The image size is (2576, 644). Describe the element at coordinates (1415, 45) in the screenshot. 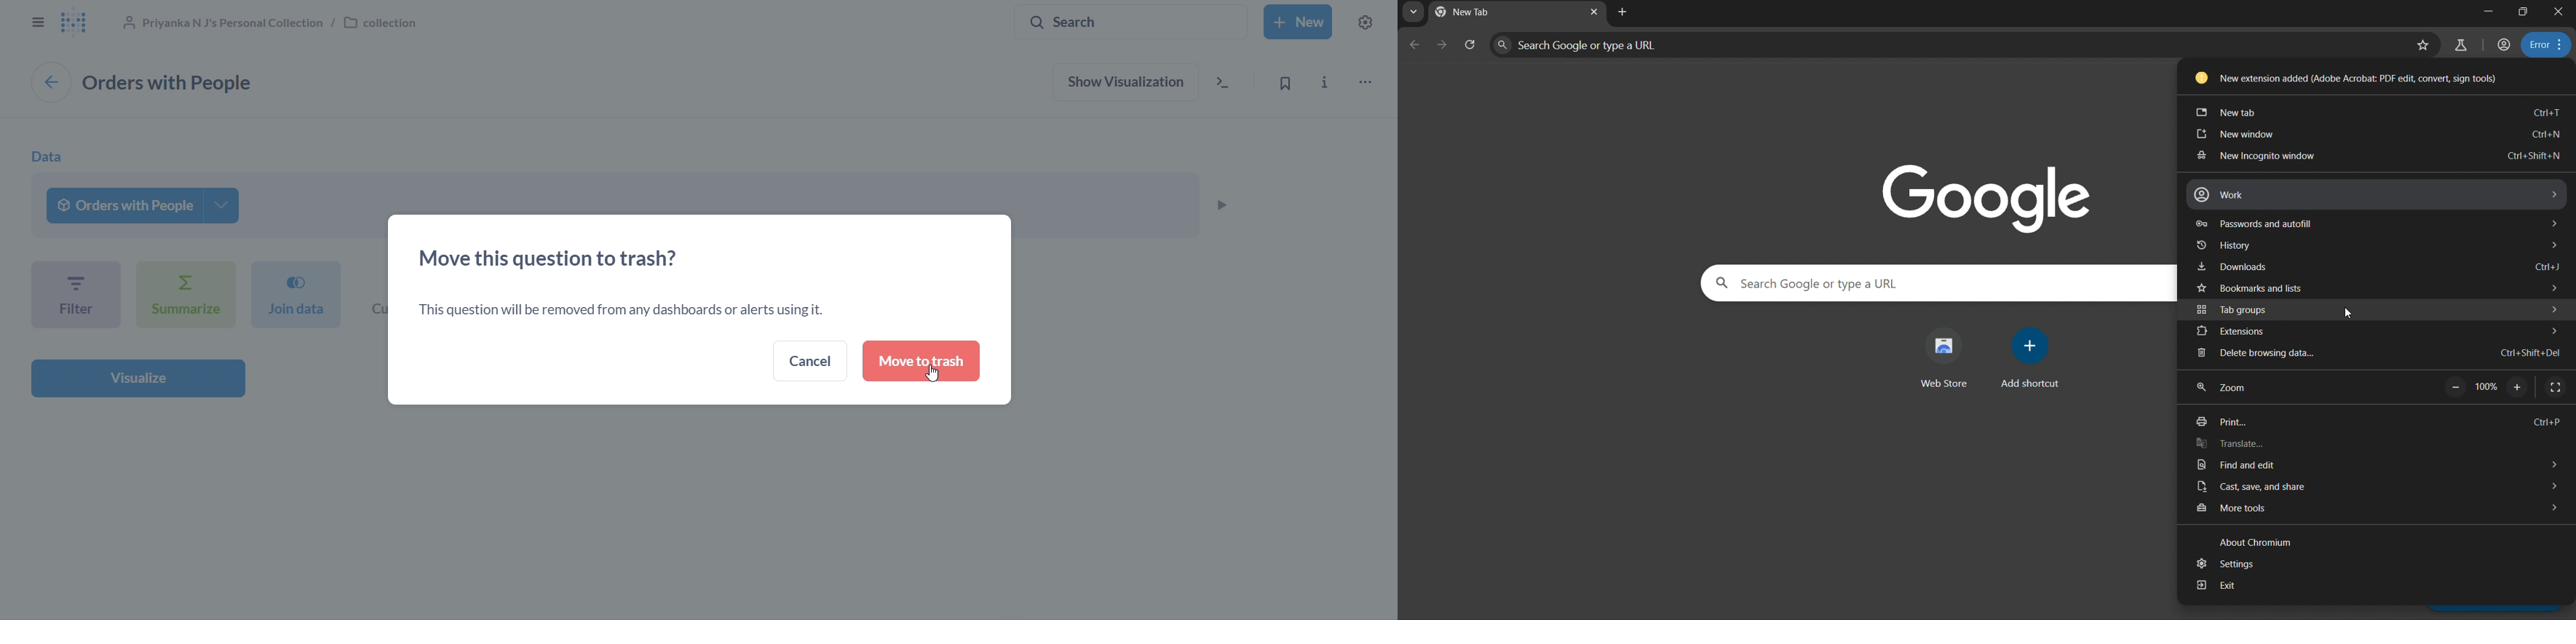

I see `go back one page` at that location.